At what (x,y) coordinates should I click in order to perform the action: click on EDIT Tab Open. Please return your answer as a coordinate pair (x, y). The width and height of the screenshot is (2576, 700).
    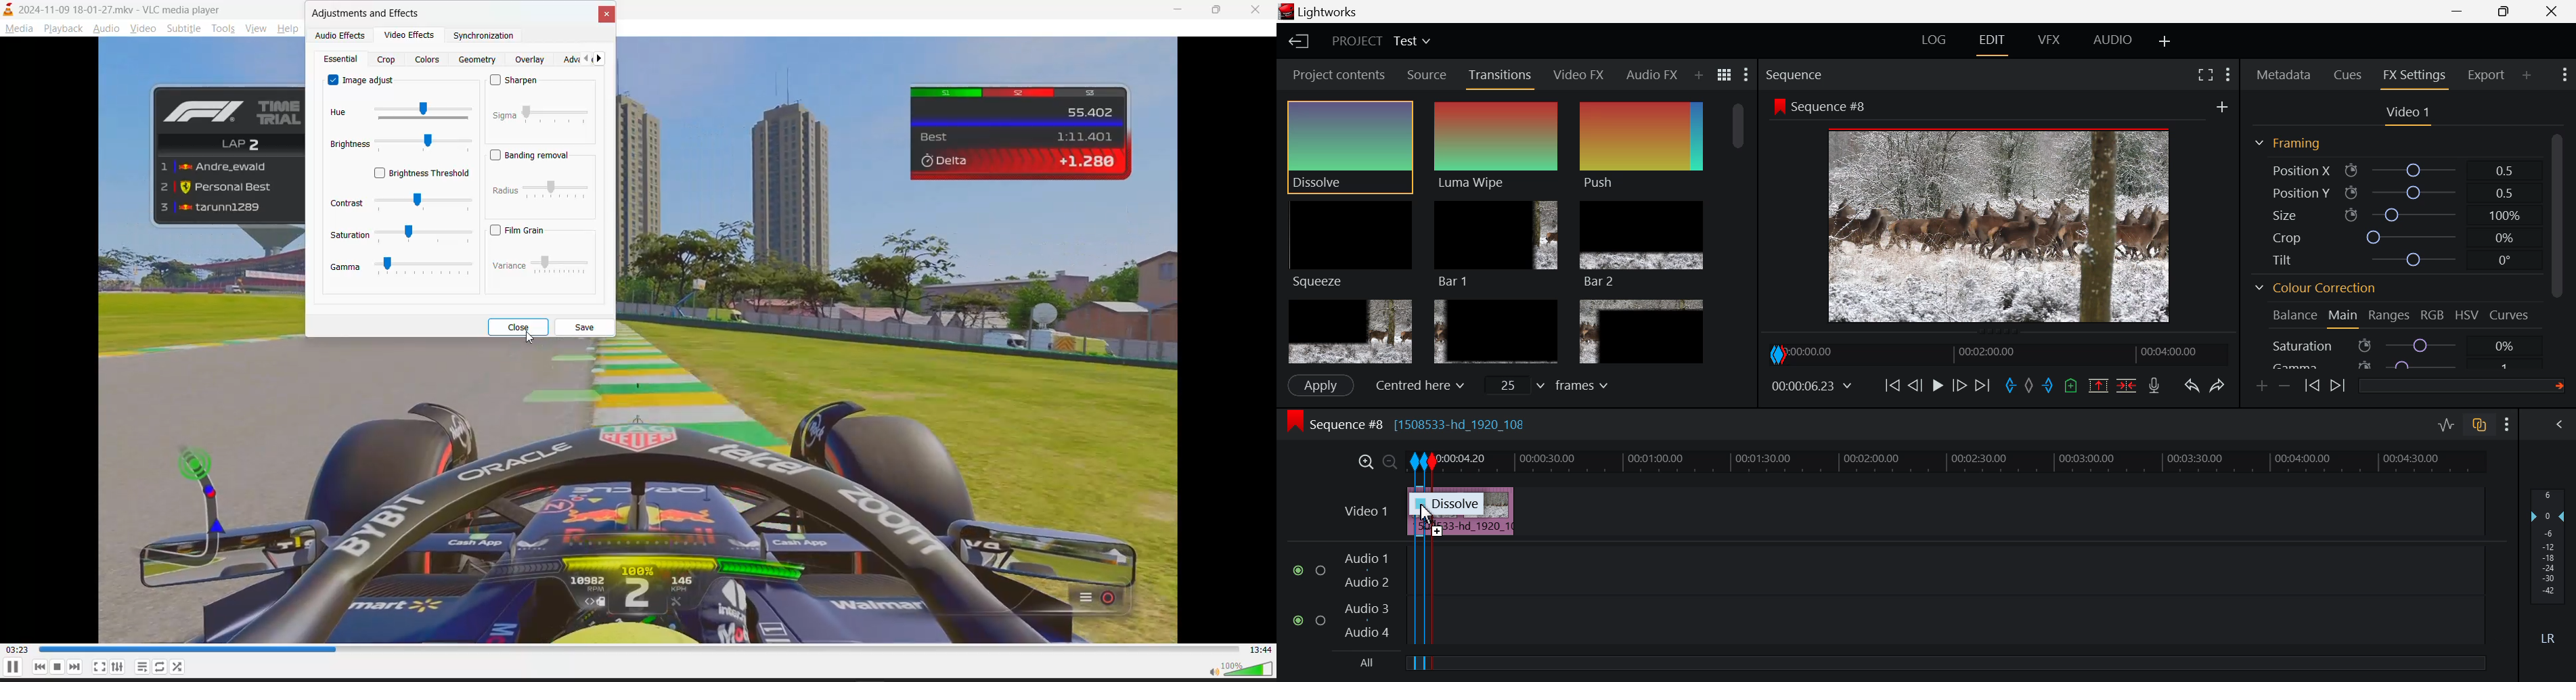
    Looking at the image, I should click on (1995, 40).